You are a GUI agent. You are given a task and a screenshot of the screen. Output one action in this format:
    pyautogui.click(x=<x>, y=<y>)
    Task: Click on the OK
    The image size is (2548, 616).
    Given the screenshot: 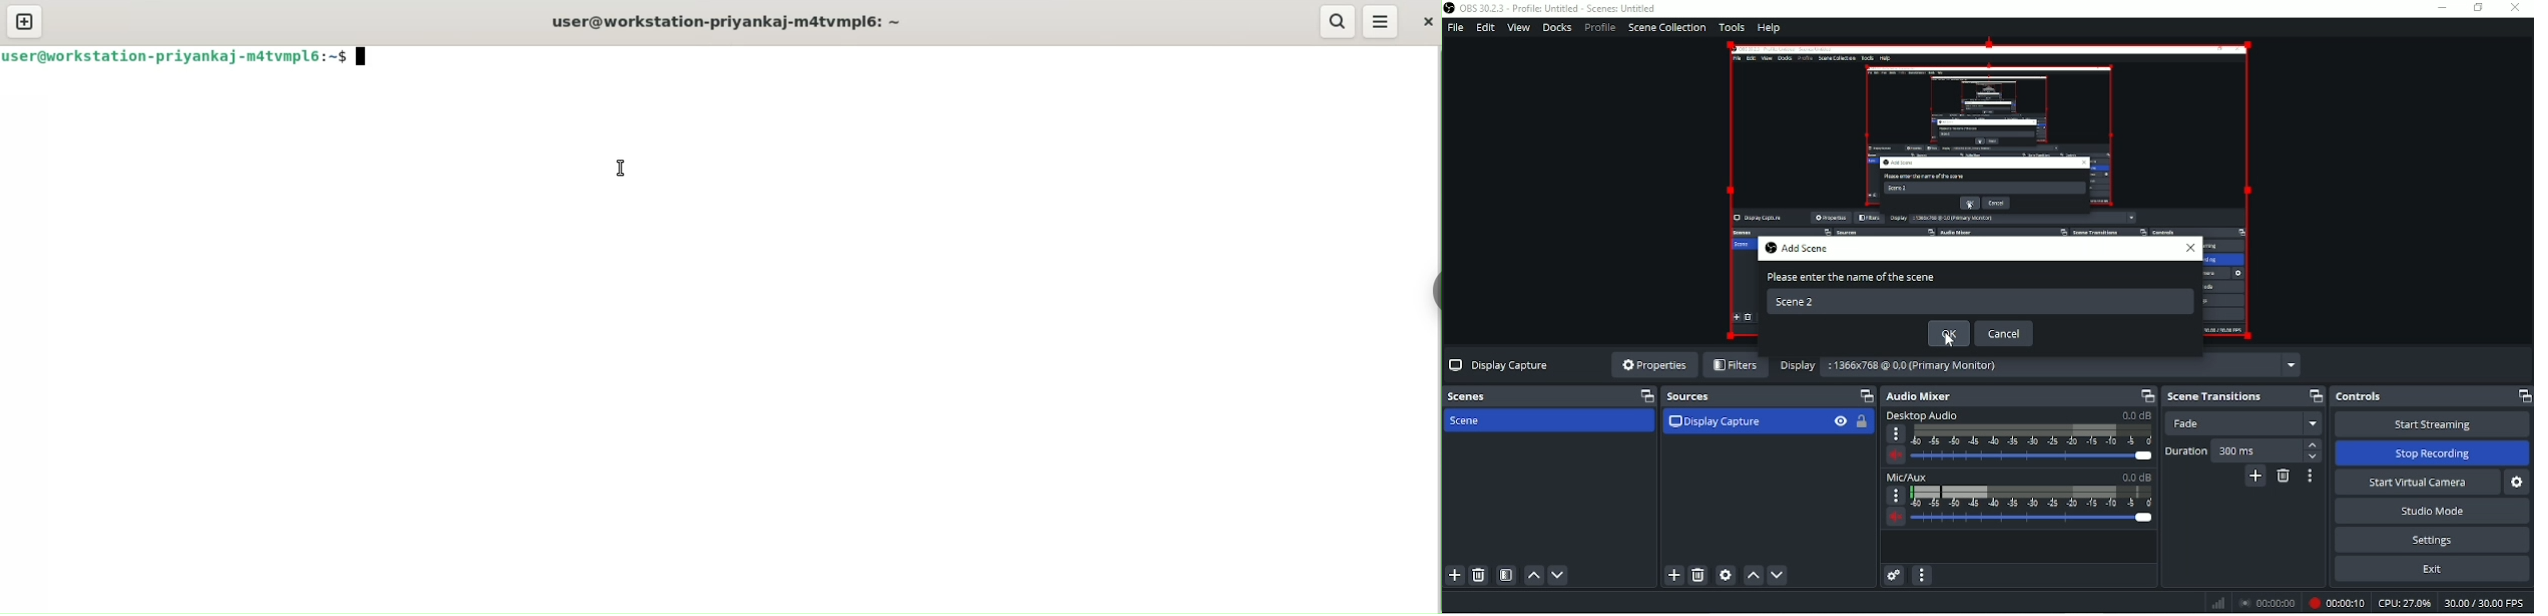 What is the action you would take?
    pyautogui.click(x=1951, y=333)
    